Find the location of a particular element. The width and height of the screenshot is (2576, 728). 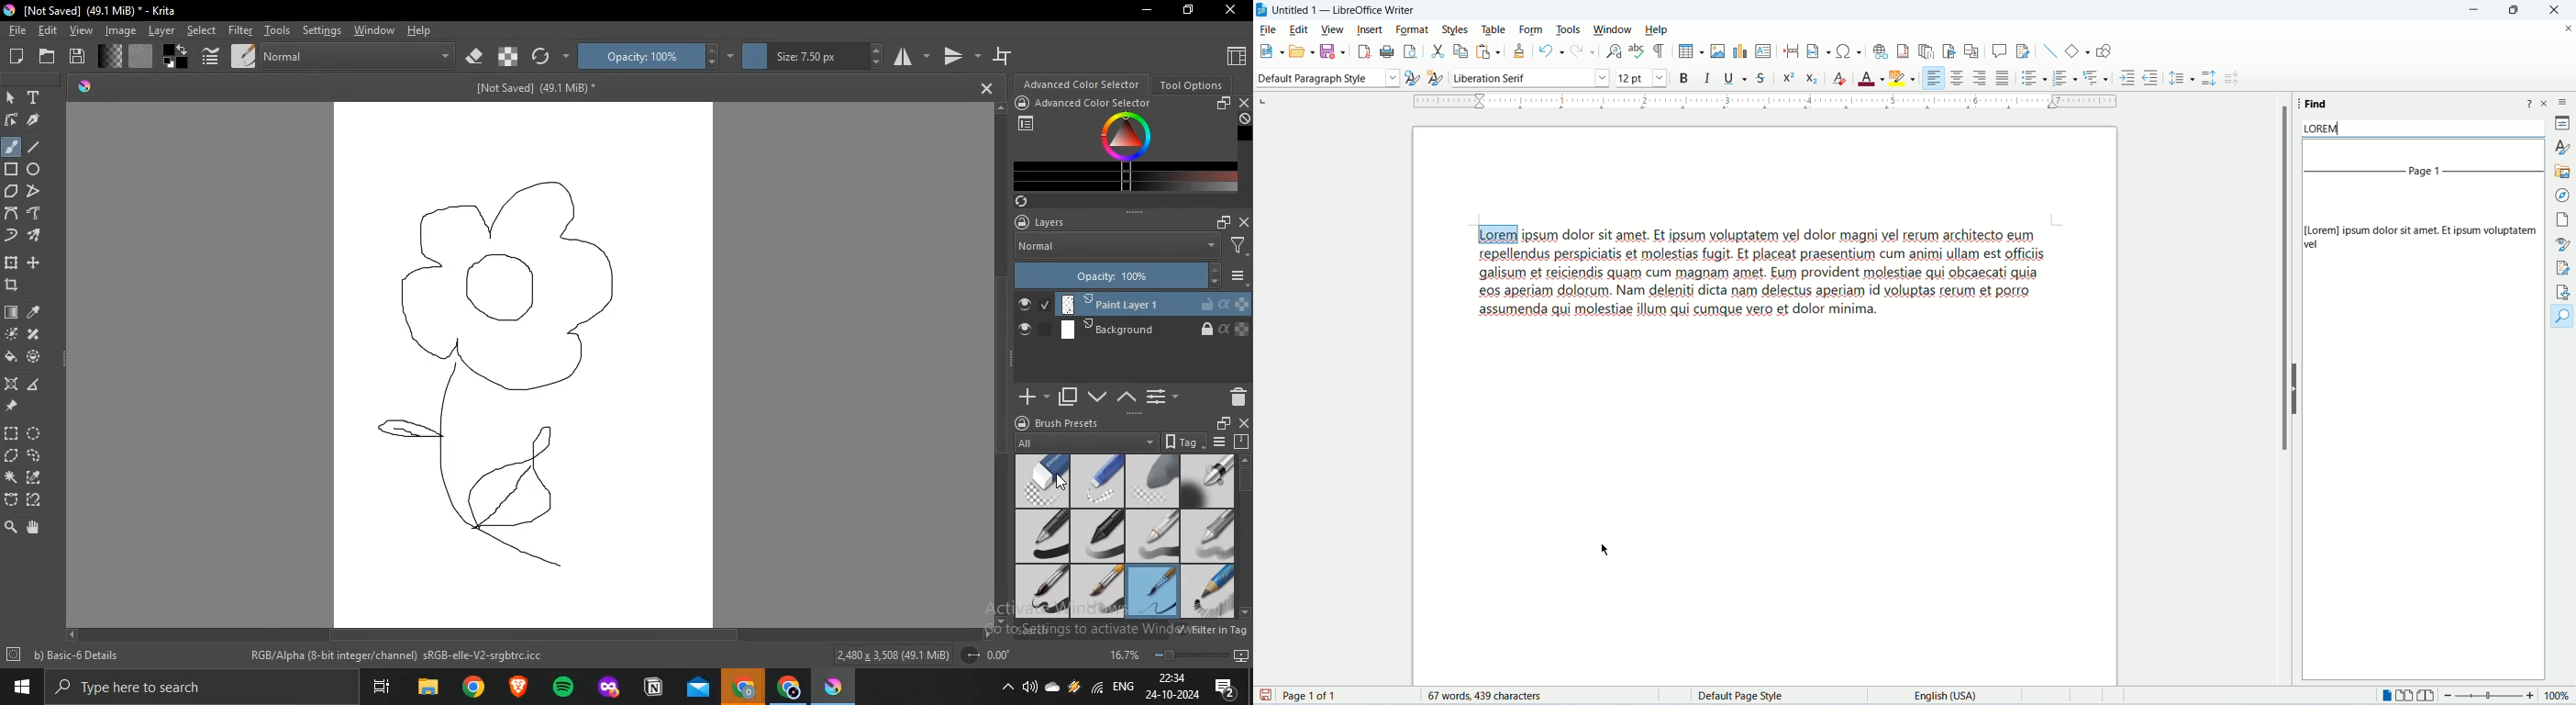

edit brush settings is located at coordinates (212, 55).